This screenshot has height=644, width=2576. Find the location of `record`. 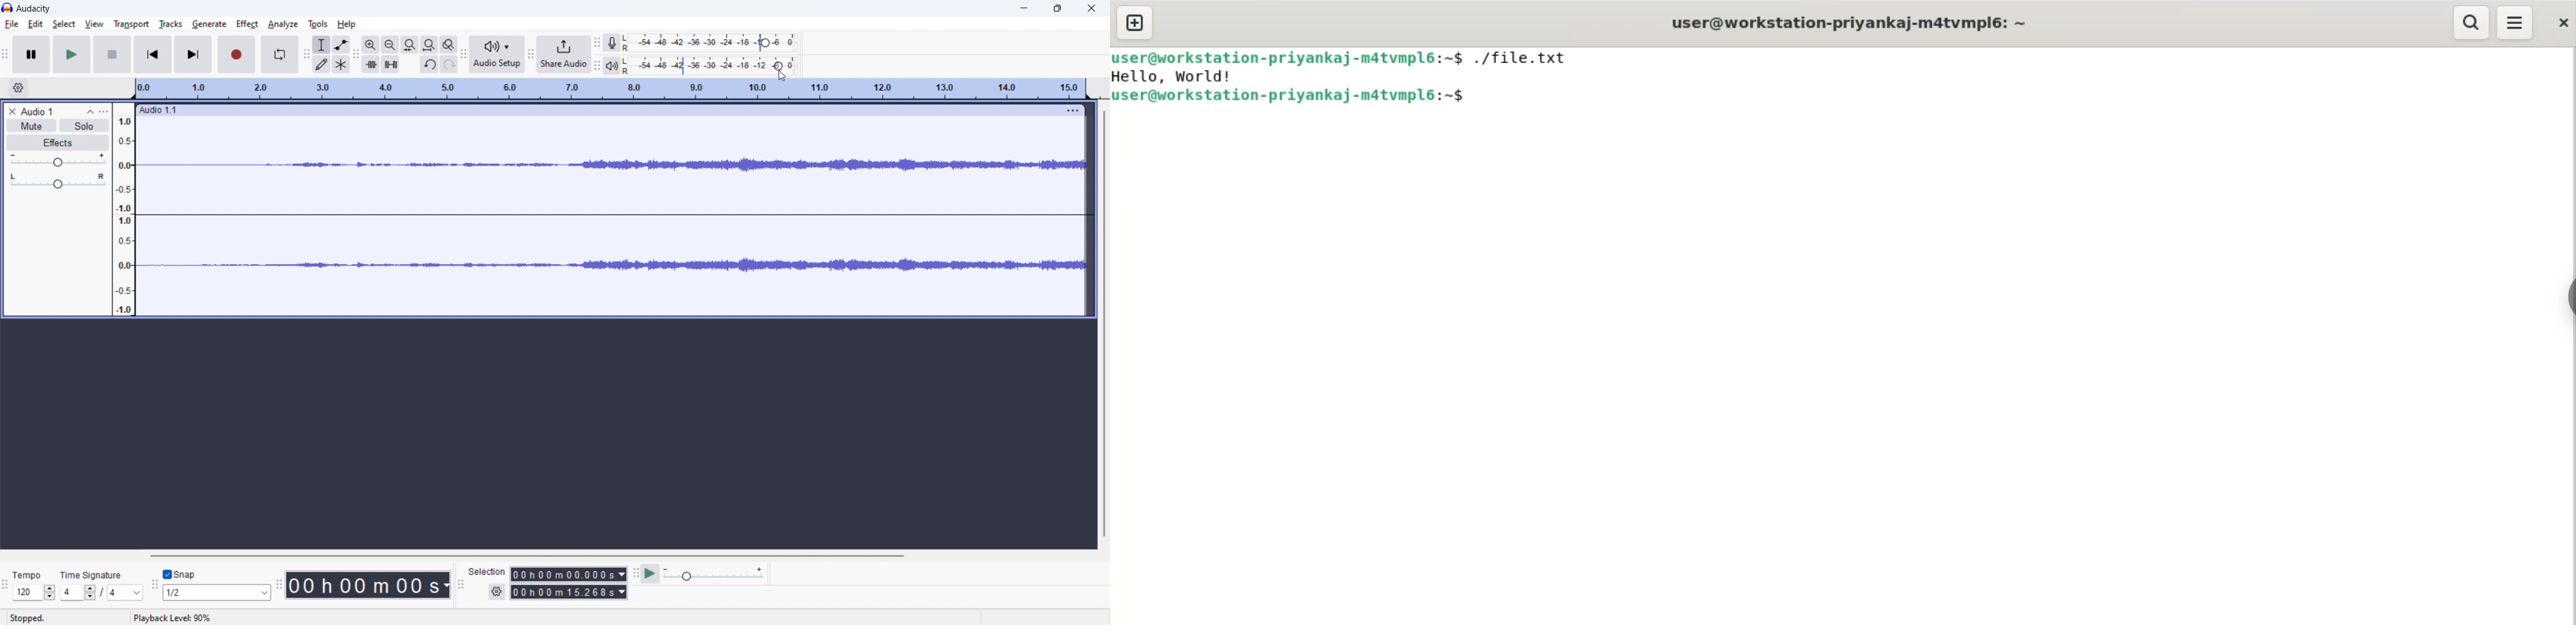

record is located at coordinates (237, 55).